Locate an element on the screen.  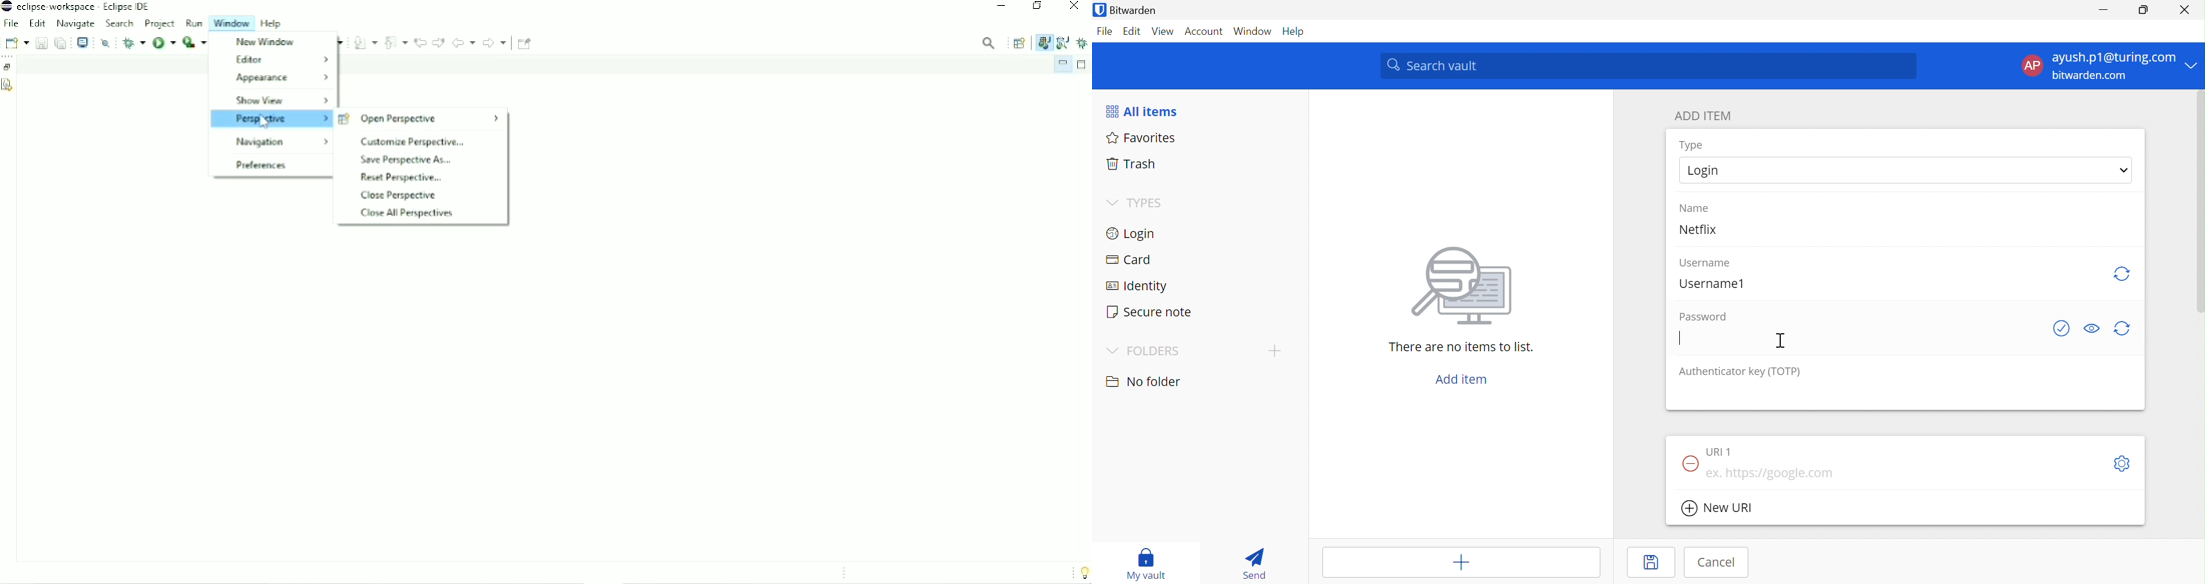
Typing cursor is located at coordinates (1680, 338).